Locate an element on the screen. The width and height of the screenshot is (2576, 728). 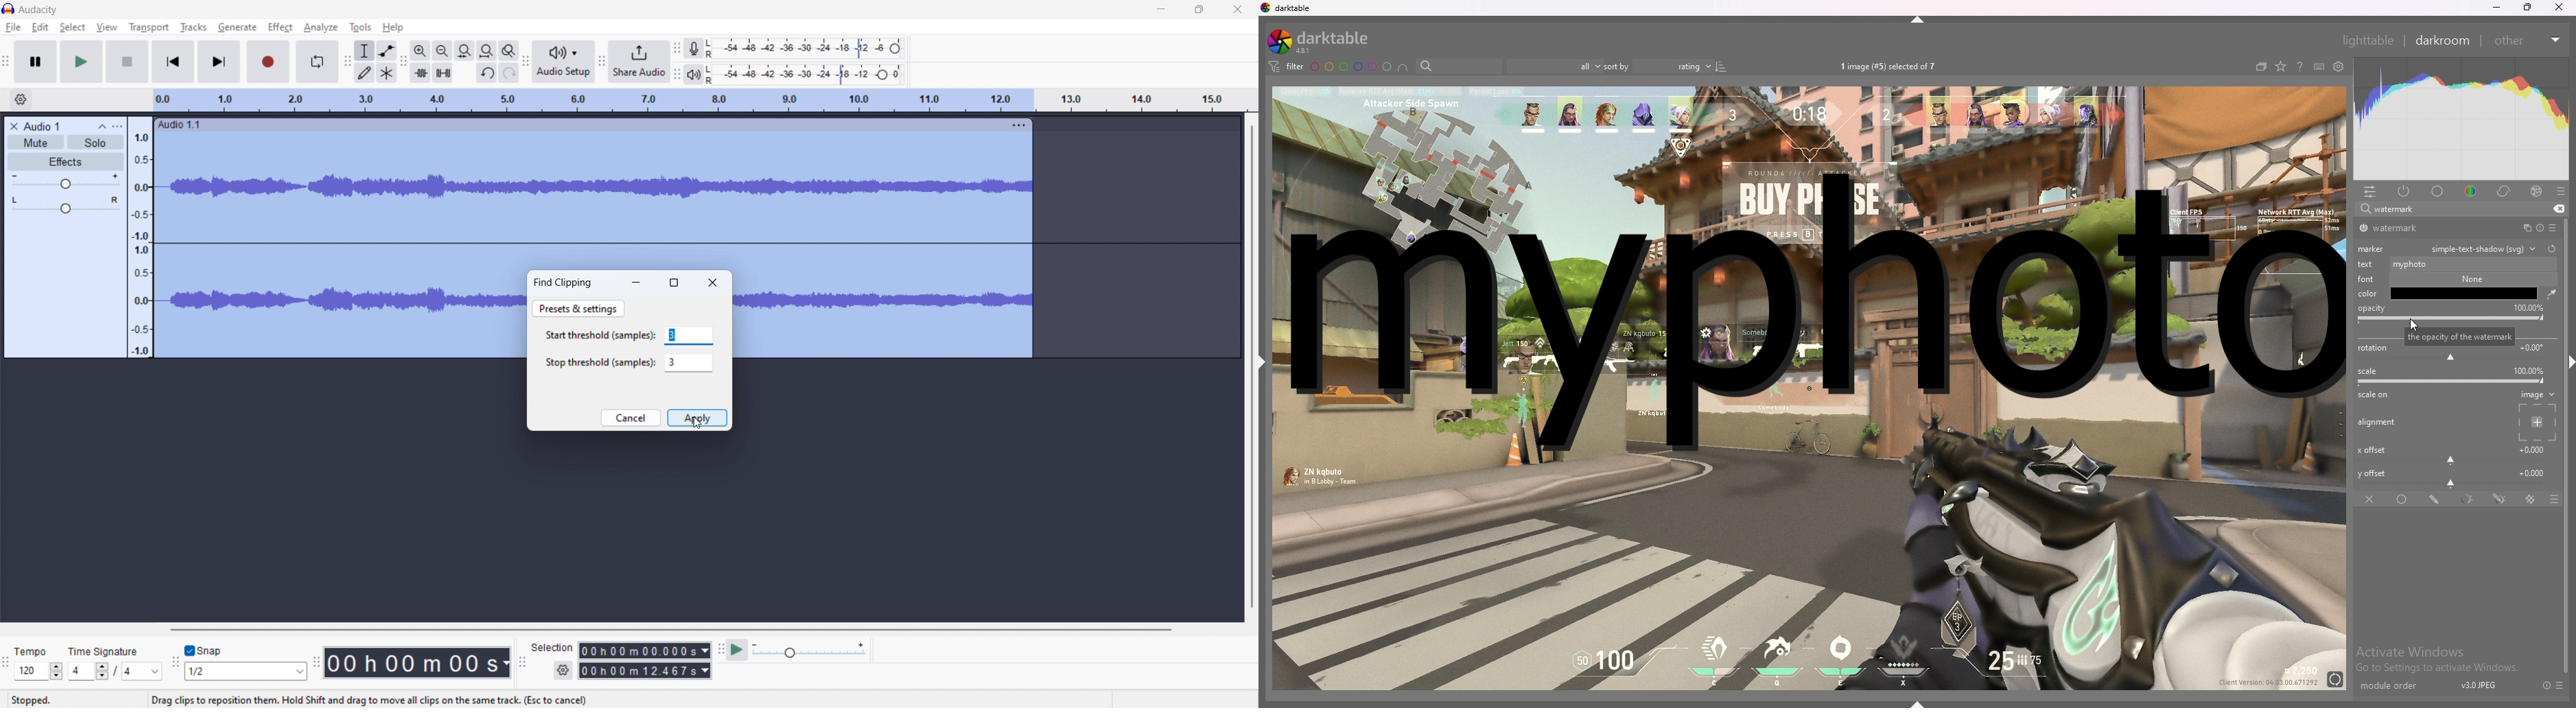
recording title is located at coordinates (43, 127).